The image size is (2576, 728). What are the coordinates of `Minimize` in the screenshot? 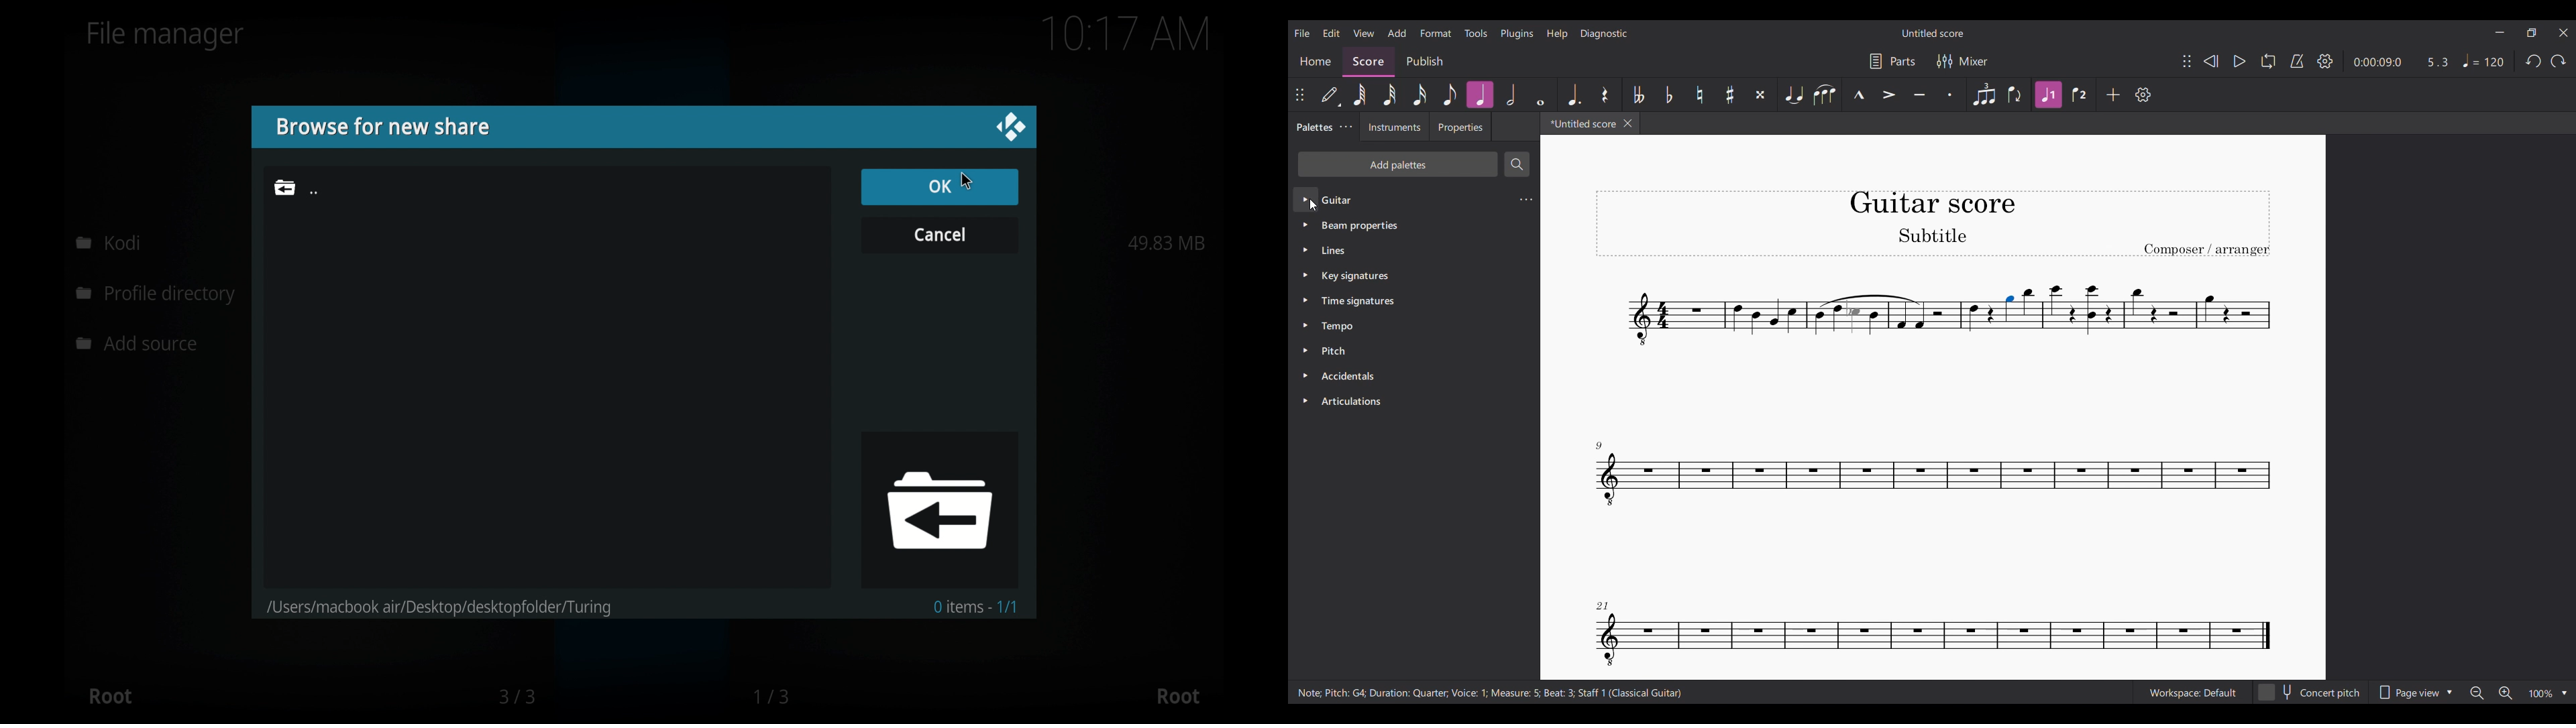 It's located at (2500, 32).